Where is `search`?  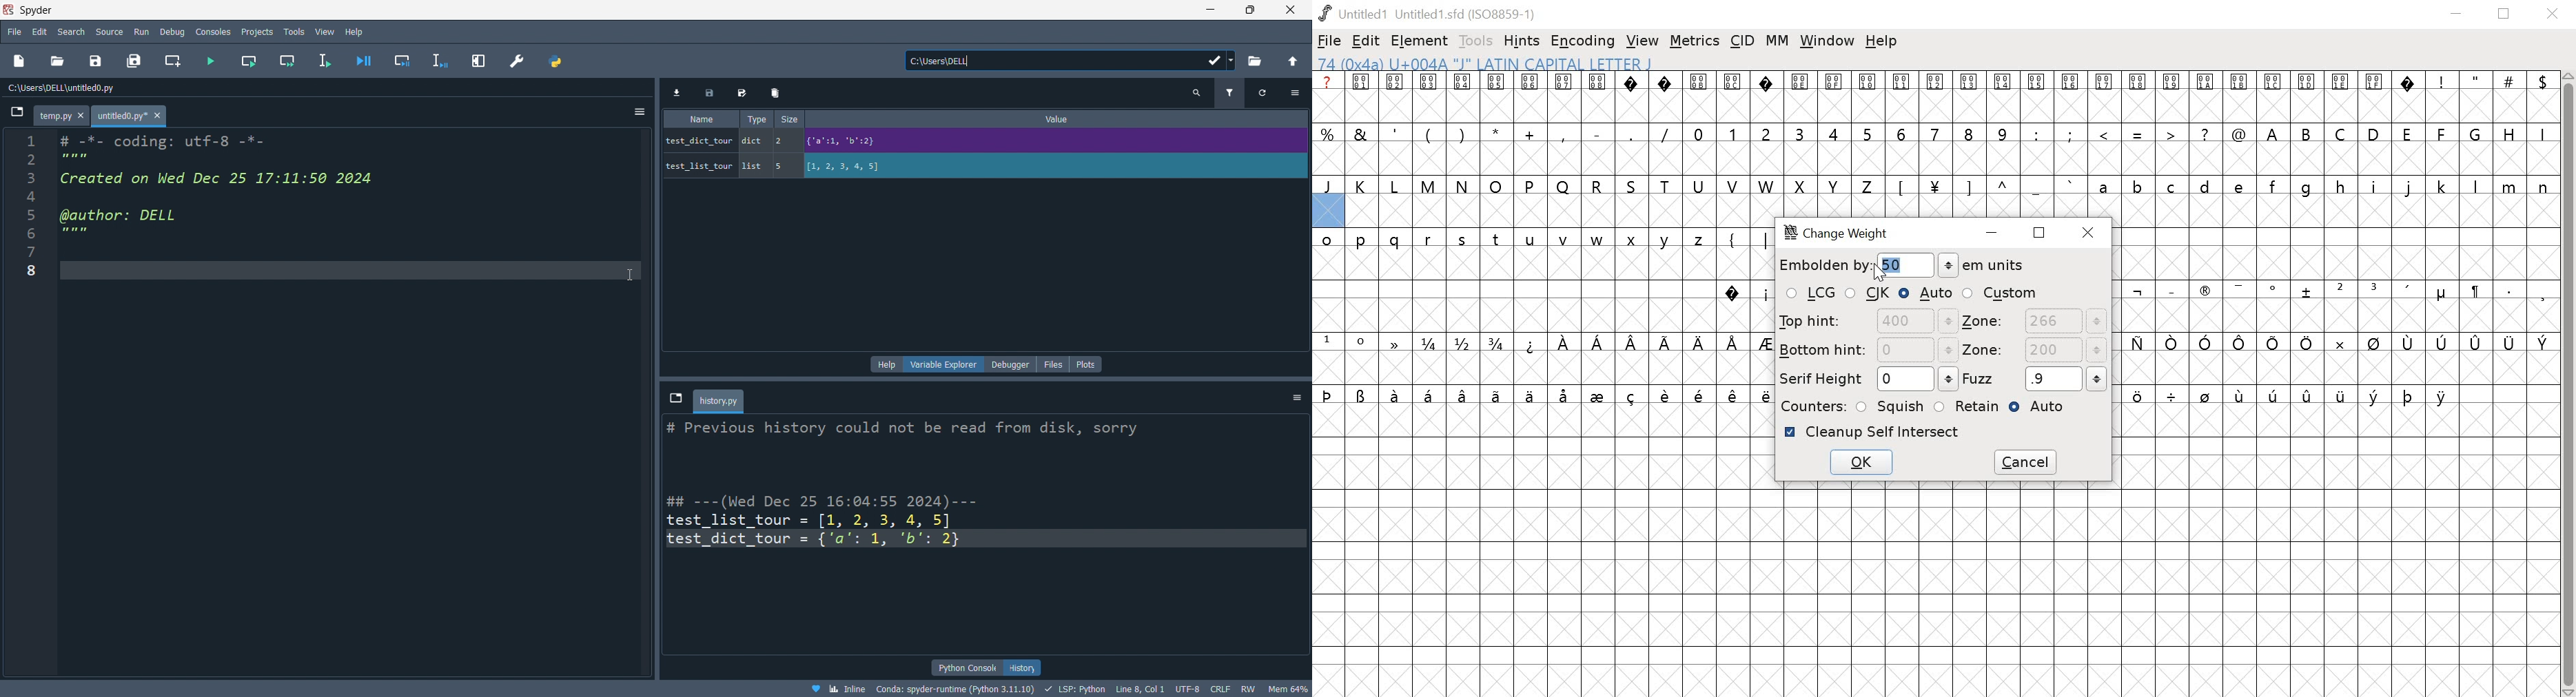
search is located at coordinates (72, 31).